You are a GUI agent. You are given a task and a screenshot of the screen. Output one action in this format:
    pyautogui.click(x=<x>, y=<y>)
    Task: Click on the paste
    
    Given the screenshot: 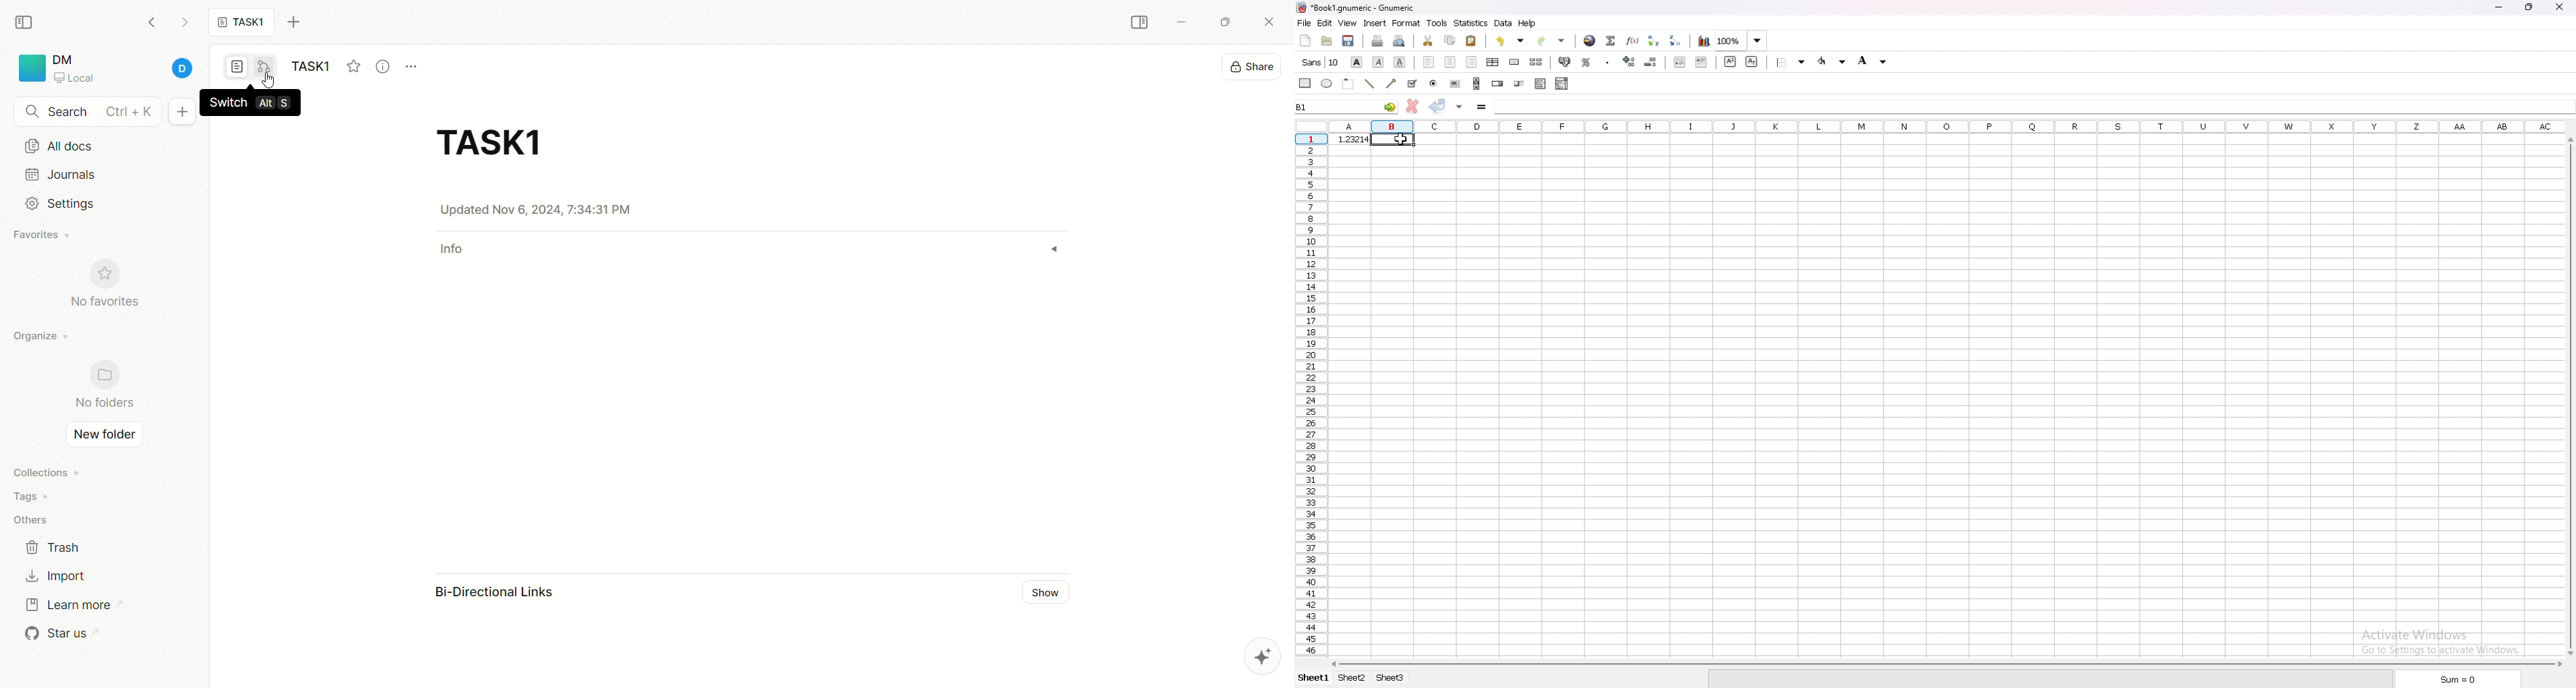 What is the action you would take?
    pyautogui.click(x=1472, y=41)
    